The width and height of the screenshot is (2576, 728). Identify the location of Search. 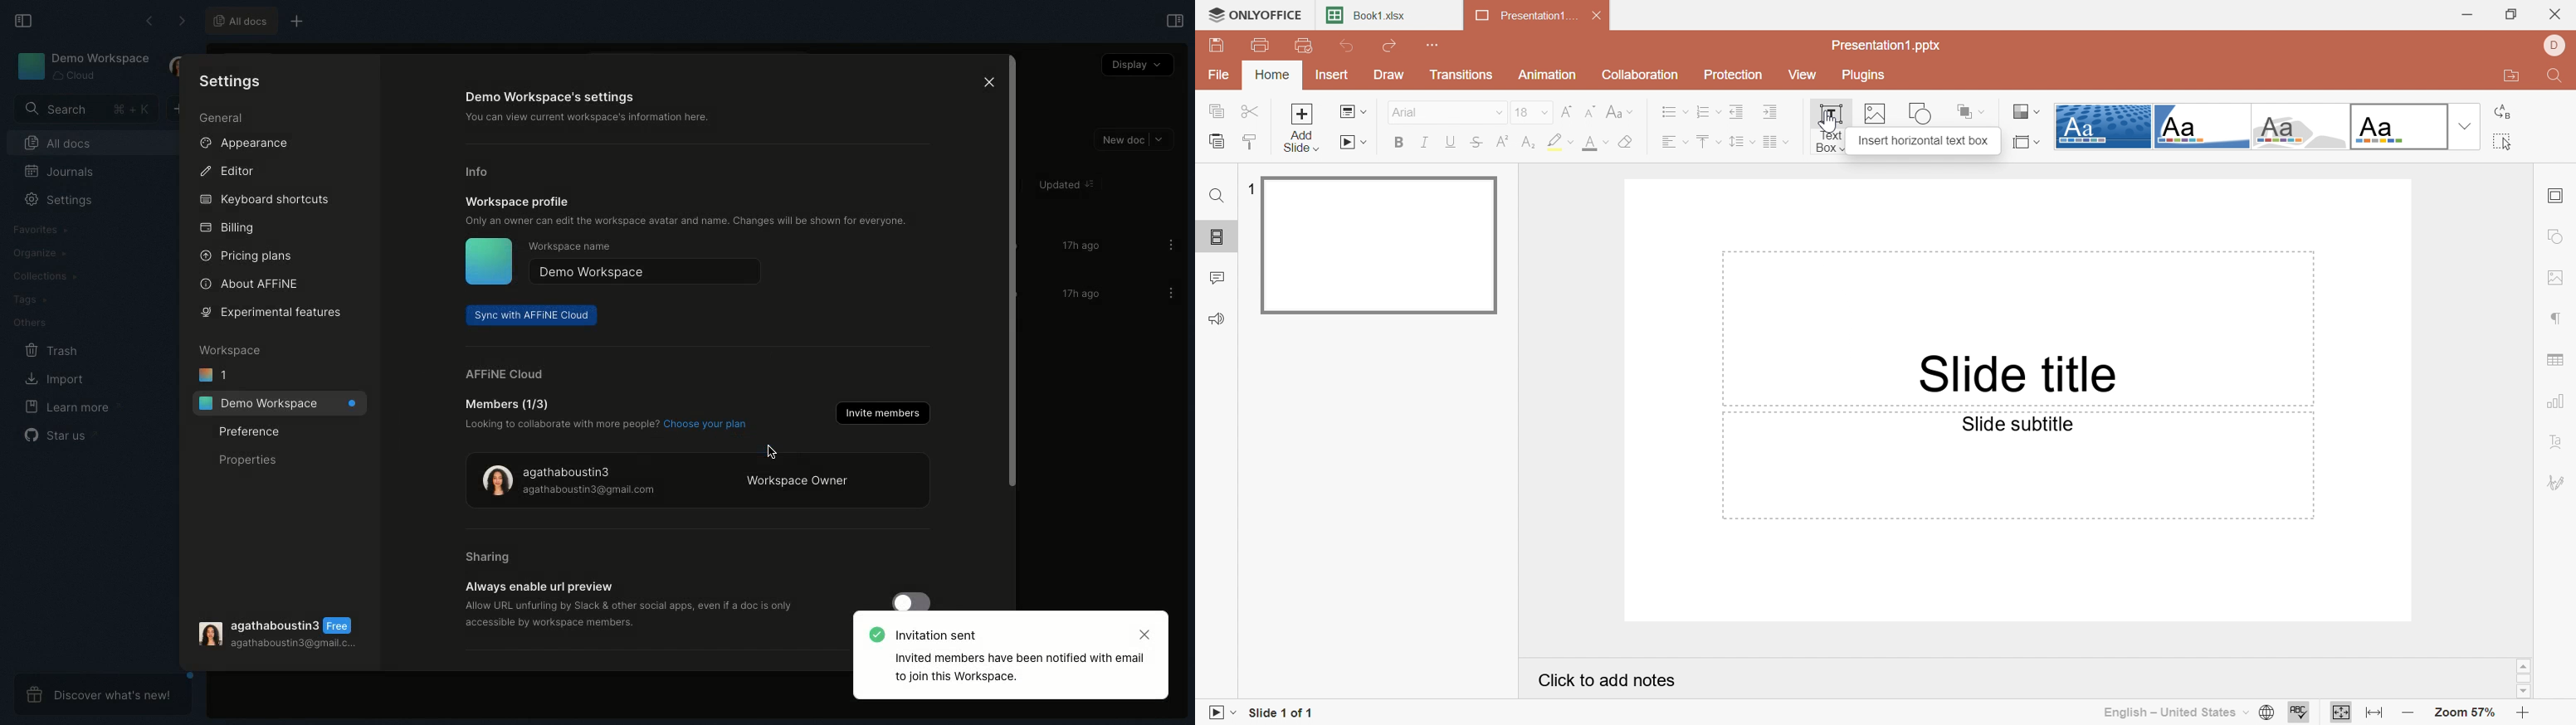
(84, 109).